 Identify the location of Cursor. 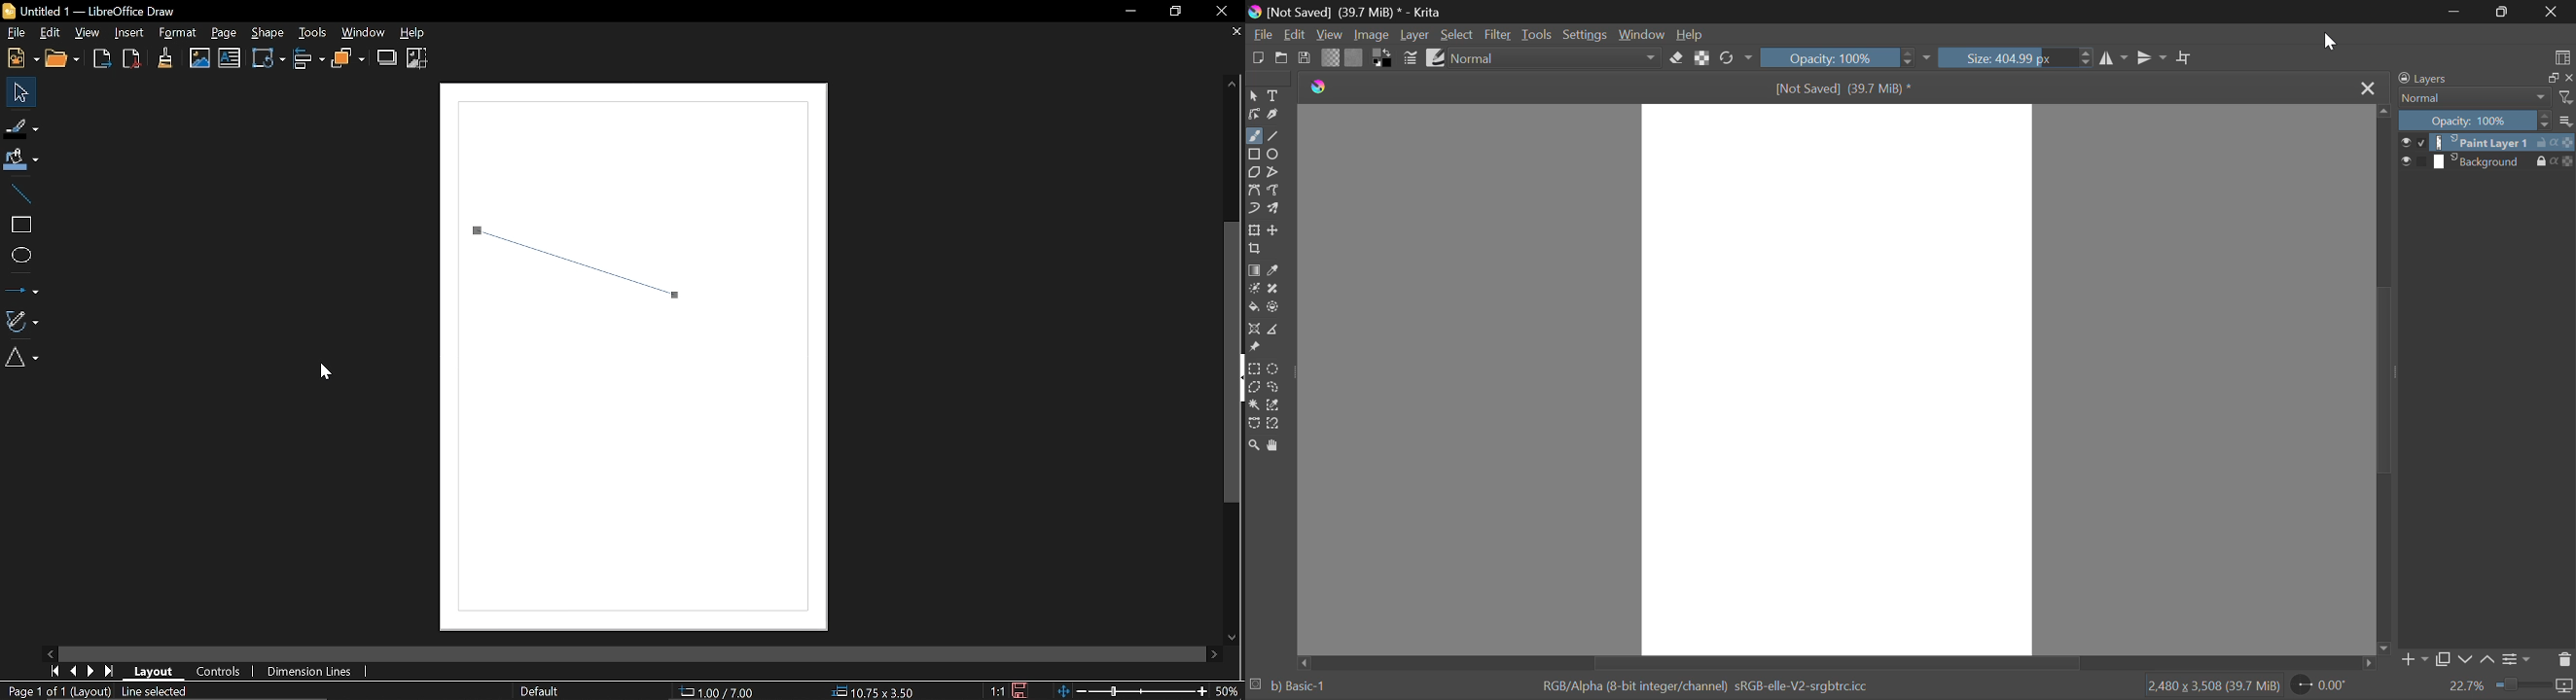
(323, 368).